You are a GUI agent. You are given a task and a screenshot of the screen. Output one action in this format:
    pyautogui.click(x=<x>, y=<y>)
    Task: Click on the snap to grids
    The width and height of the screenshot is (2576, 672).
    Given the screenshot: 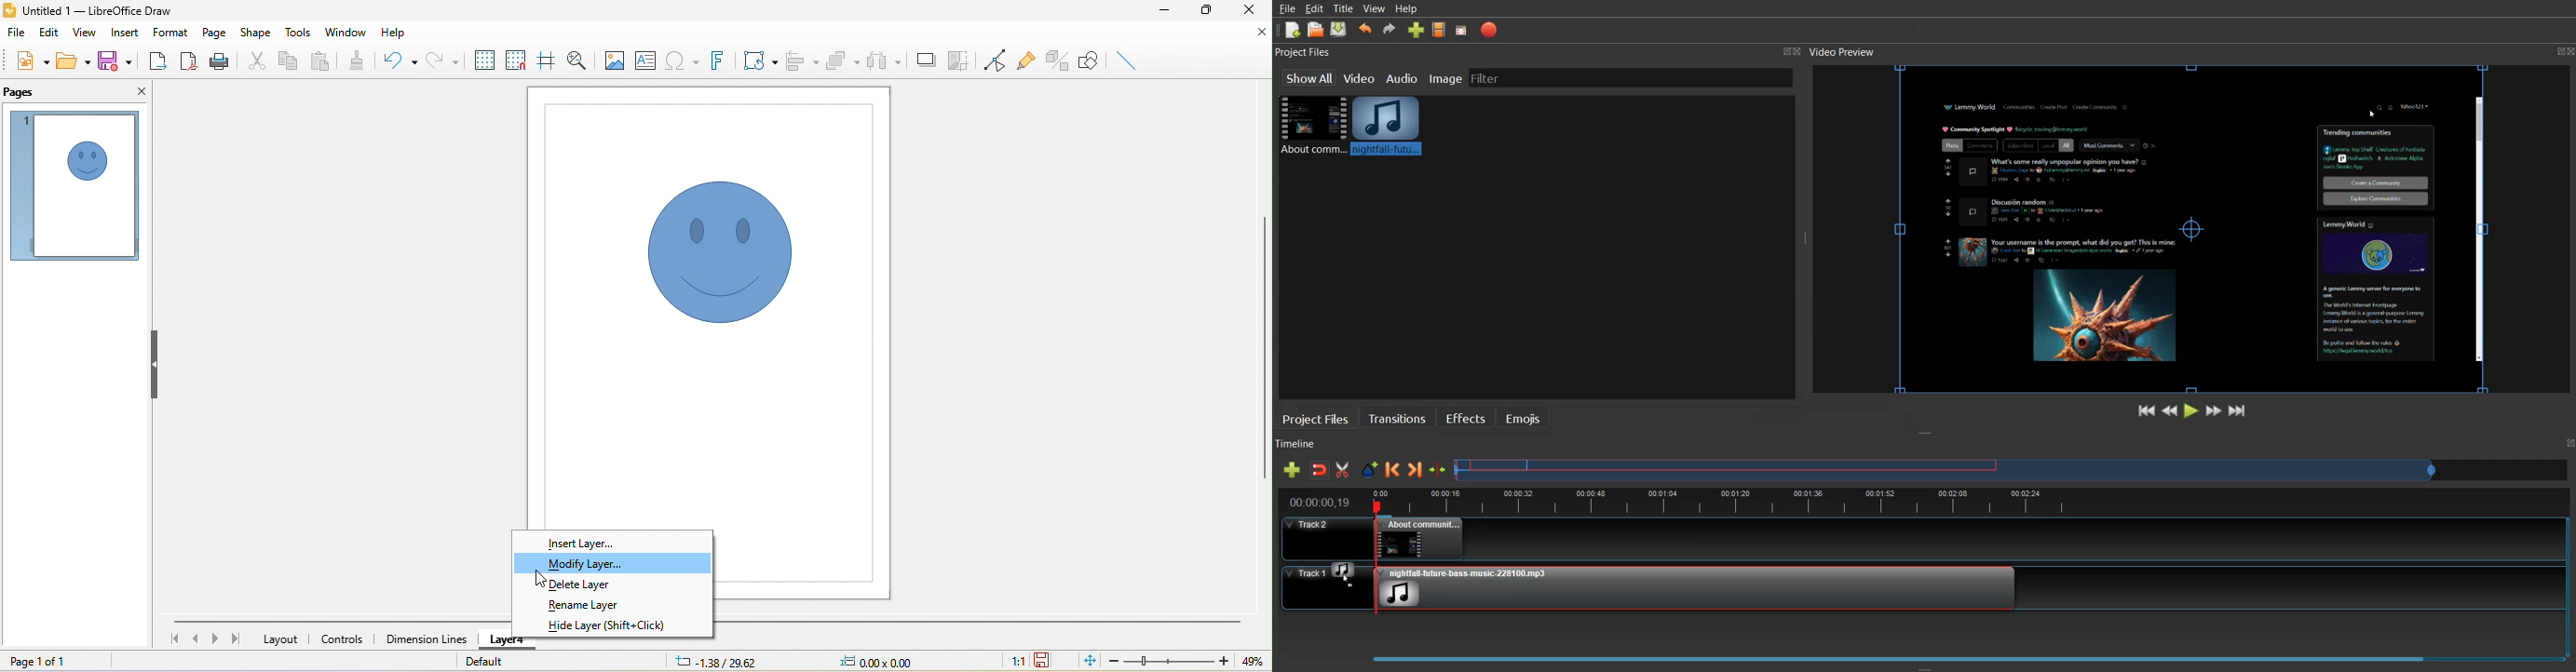 What is the action you would take?
    pyautogui.click(x=518, y=63)
    